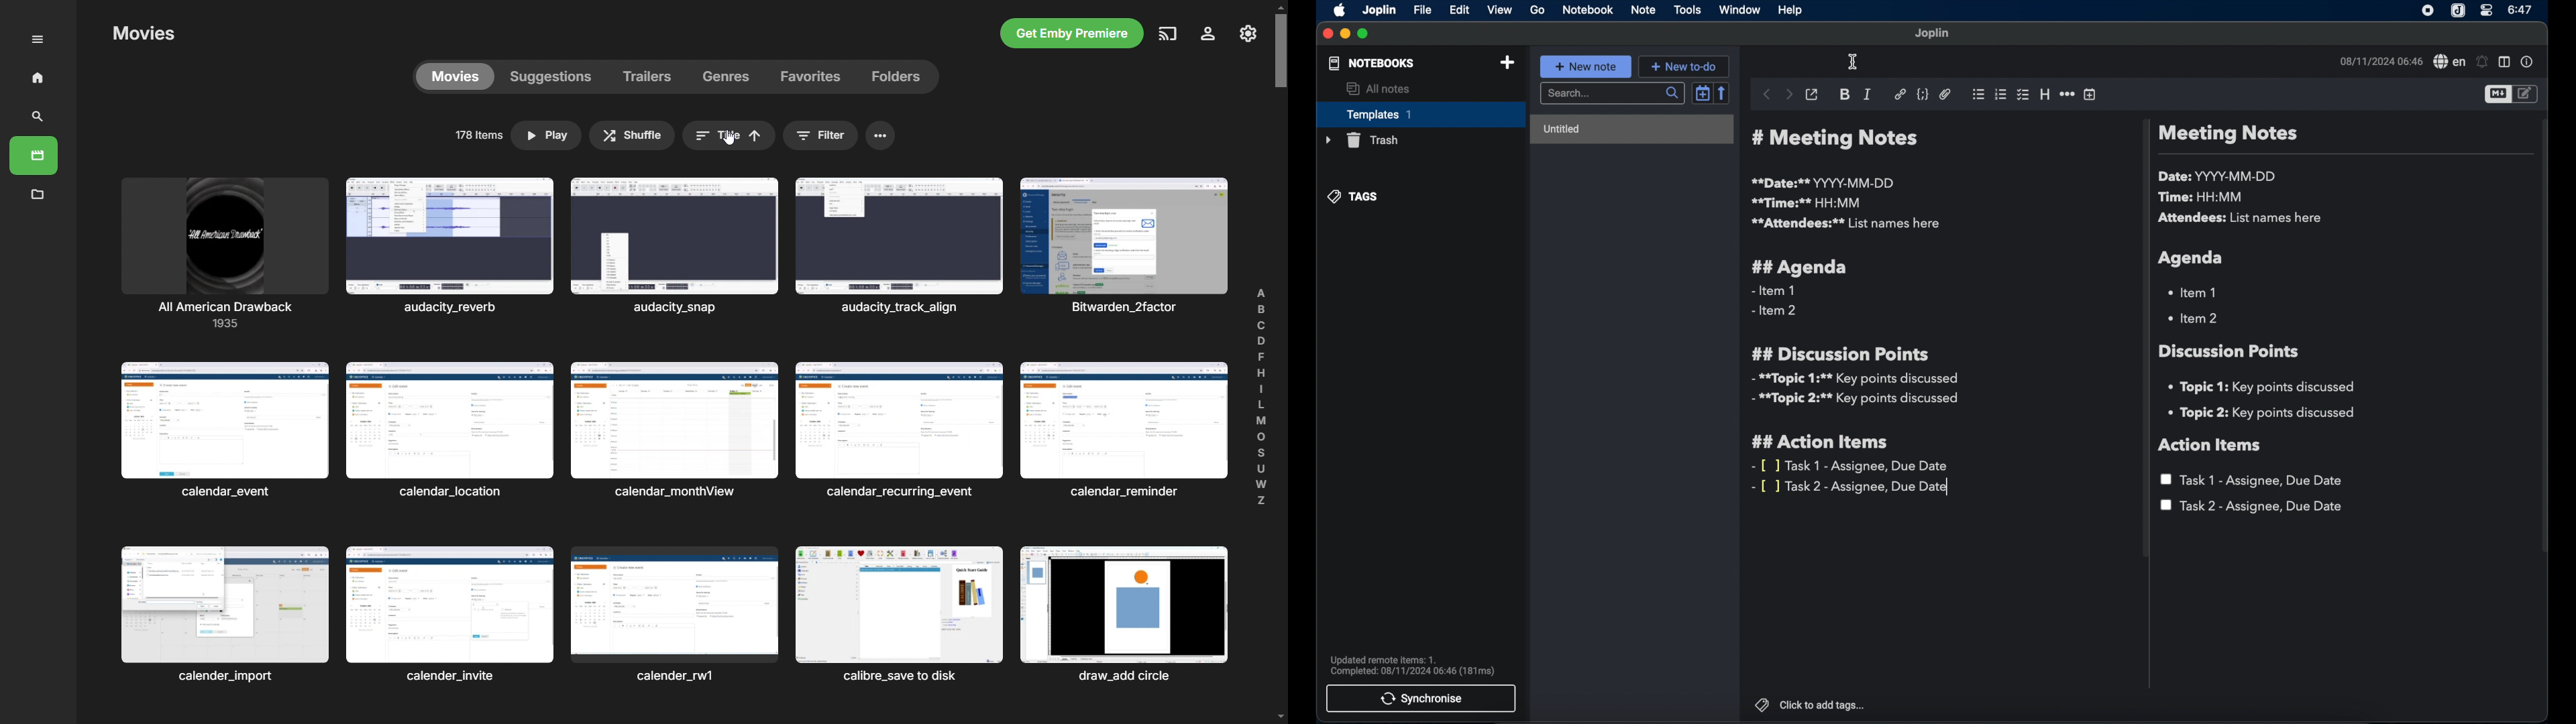 Image resolution: width=2576 pixels, height=728 pixels. I want to click on toggle editor, so click(2496, 95).